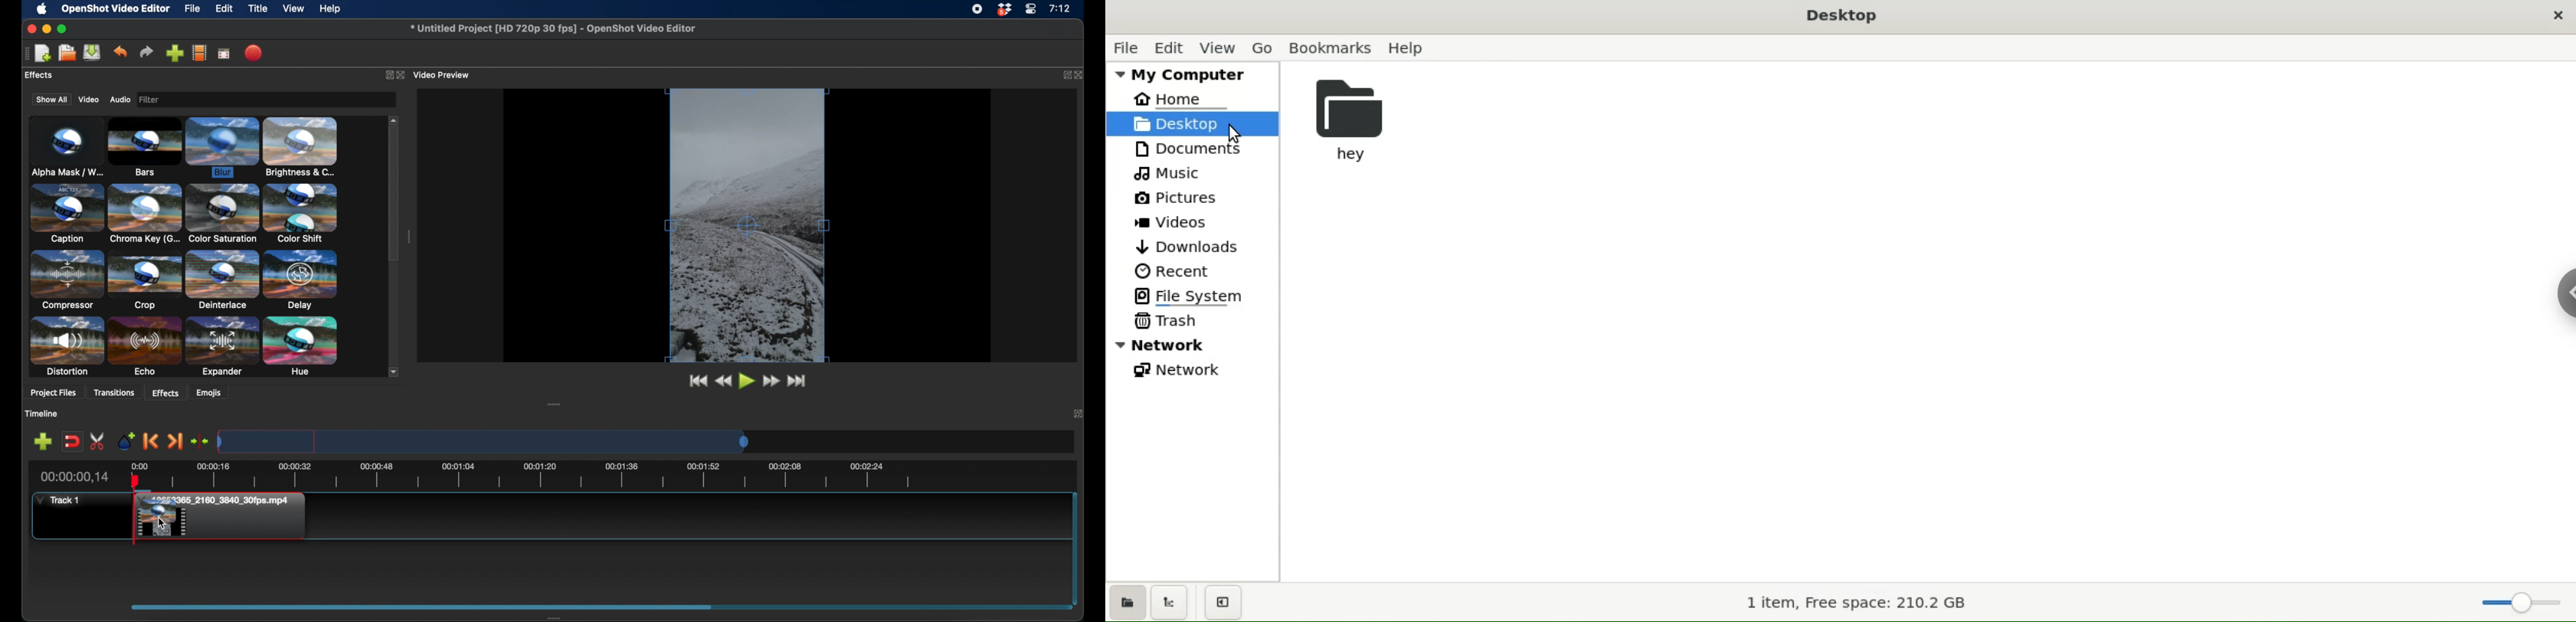  What do you see at coordinates (1181, 248) in the screenshot?
I see `downloads` at bounding box center [1181, 248].